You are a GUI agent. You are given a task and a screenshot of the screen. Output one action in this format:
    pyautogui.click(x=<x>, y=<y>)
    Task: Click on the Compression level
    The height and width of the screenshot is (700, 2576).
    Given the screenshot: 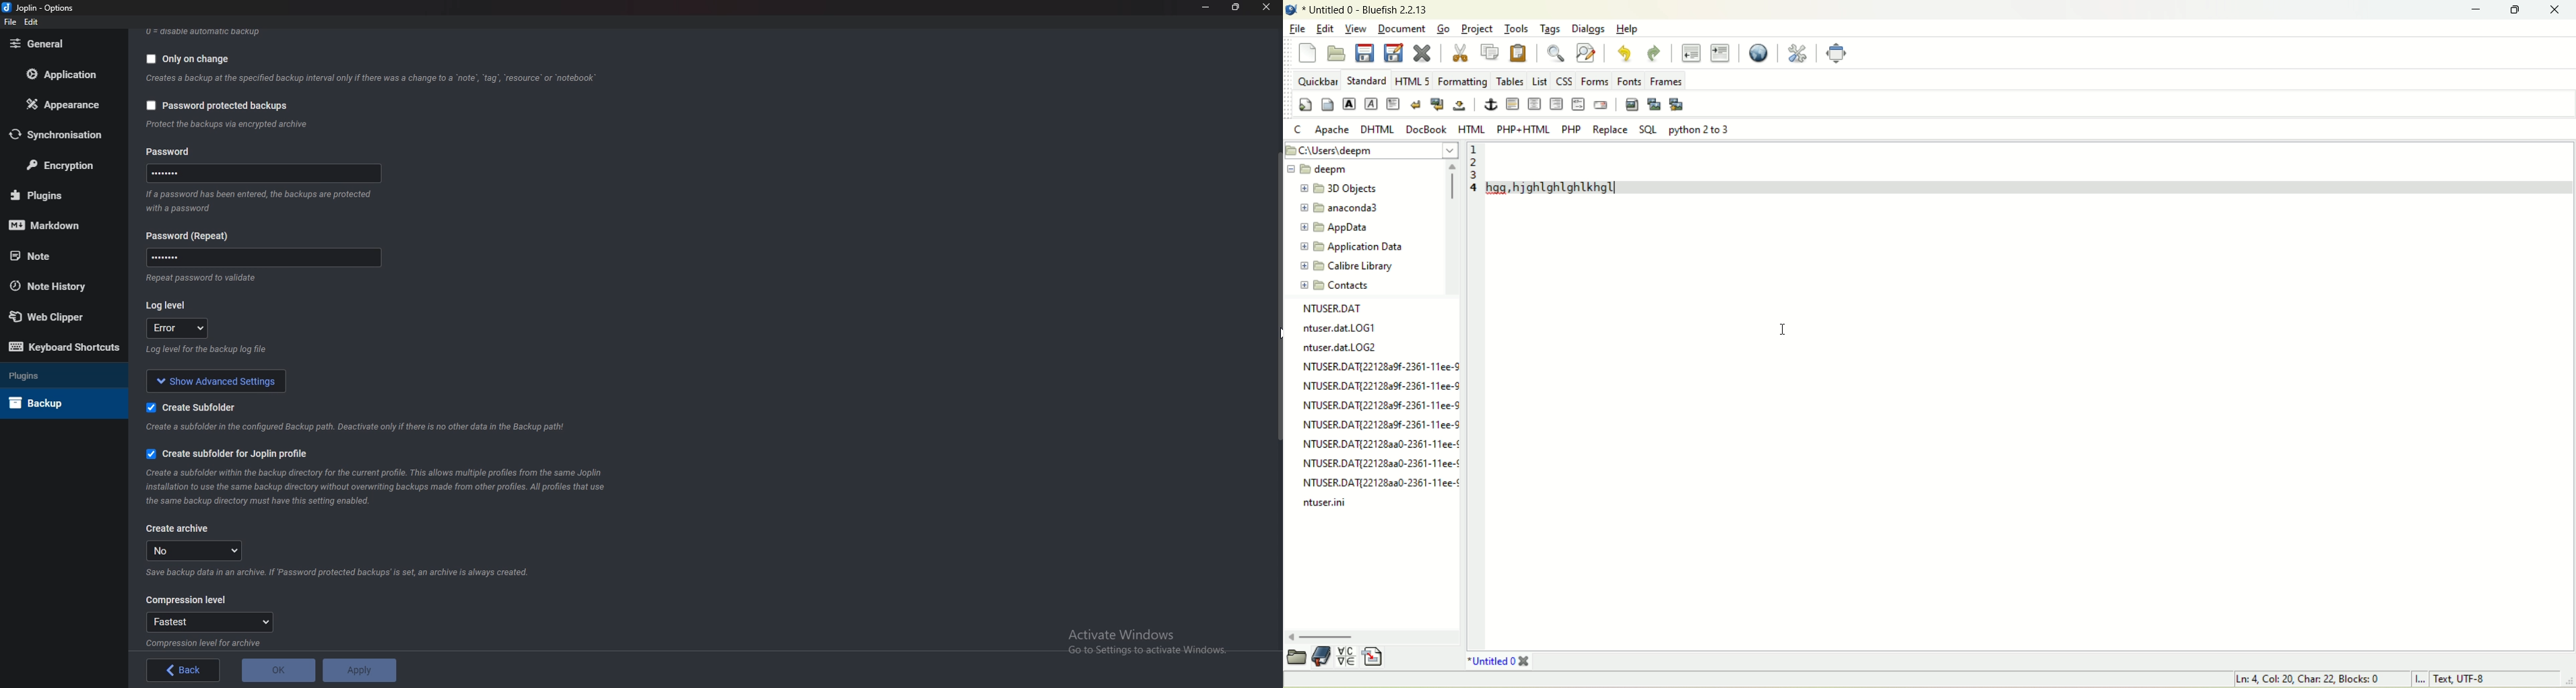 What is the action you would take?
    pyautogui.click(x=184, y=599)
    